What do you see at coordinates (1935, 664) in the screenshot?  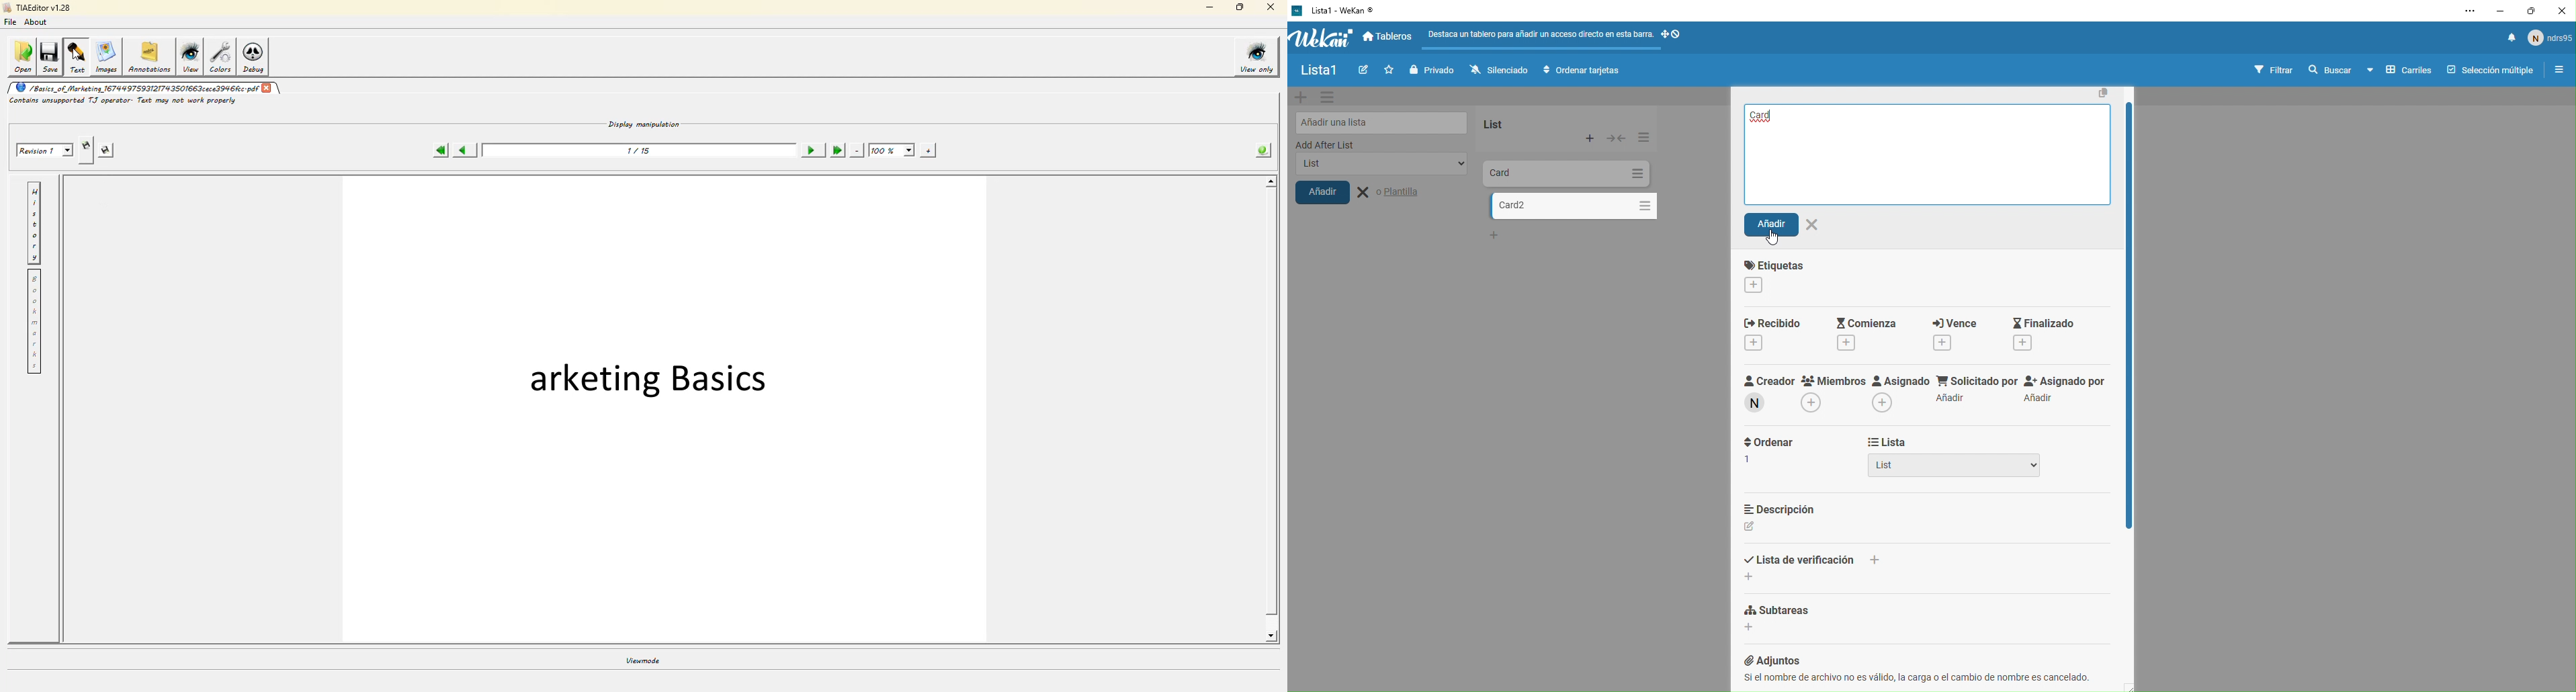 I see `@ Adjuntos
Si el nombre de archivo no es valido, la carga o el cambio de nombre es cancelado.
i i |` at bounding box center [1935, 664].